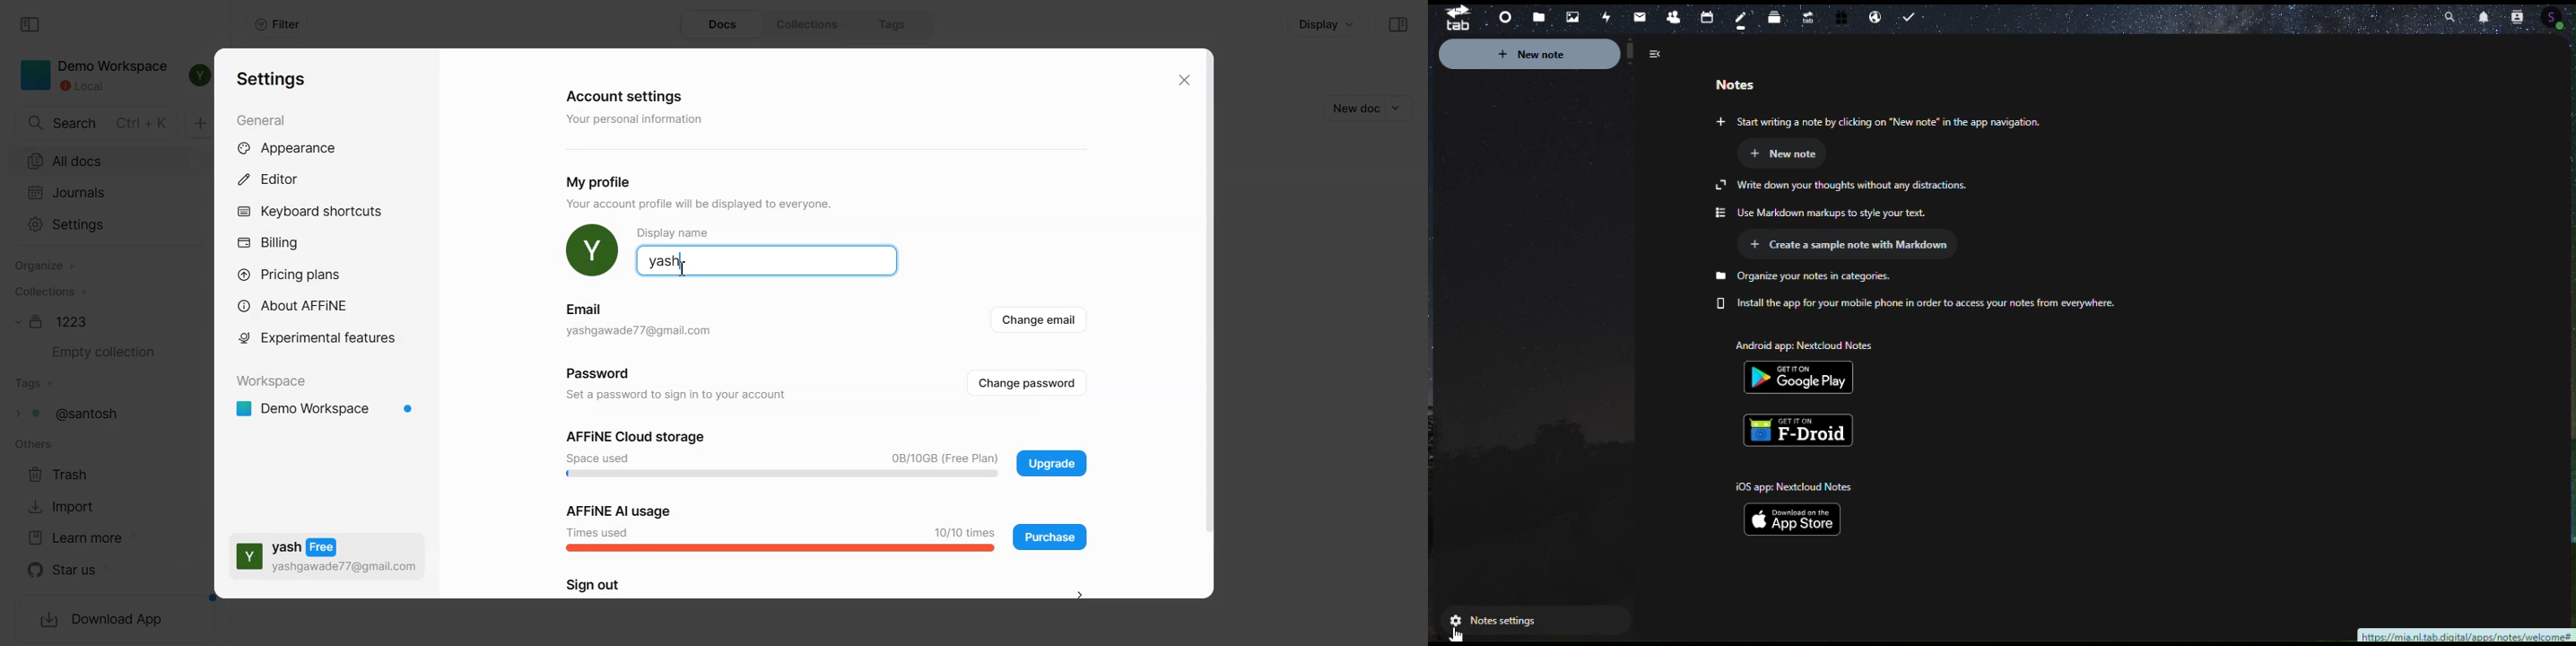  I want to click on others, so click(31, 444).